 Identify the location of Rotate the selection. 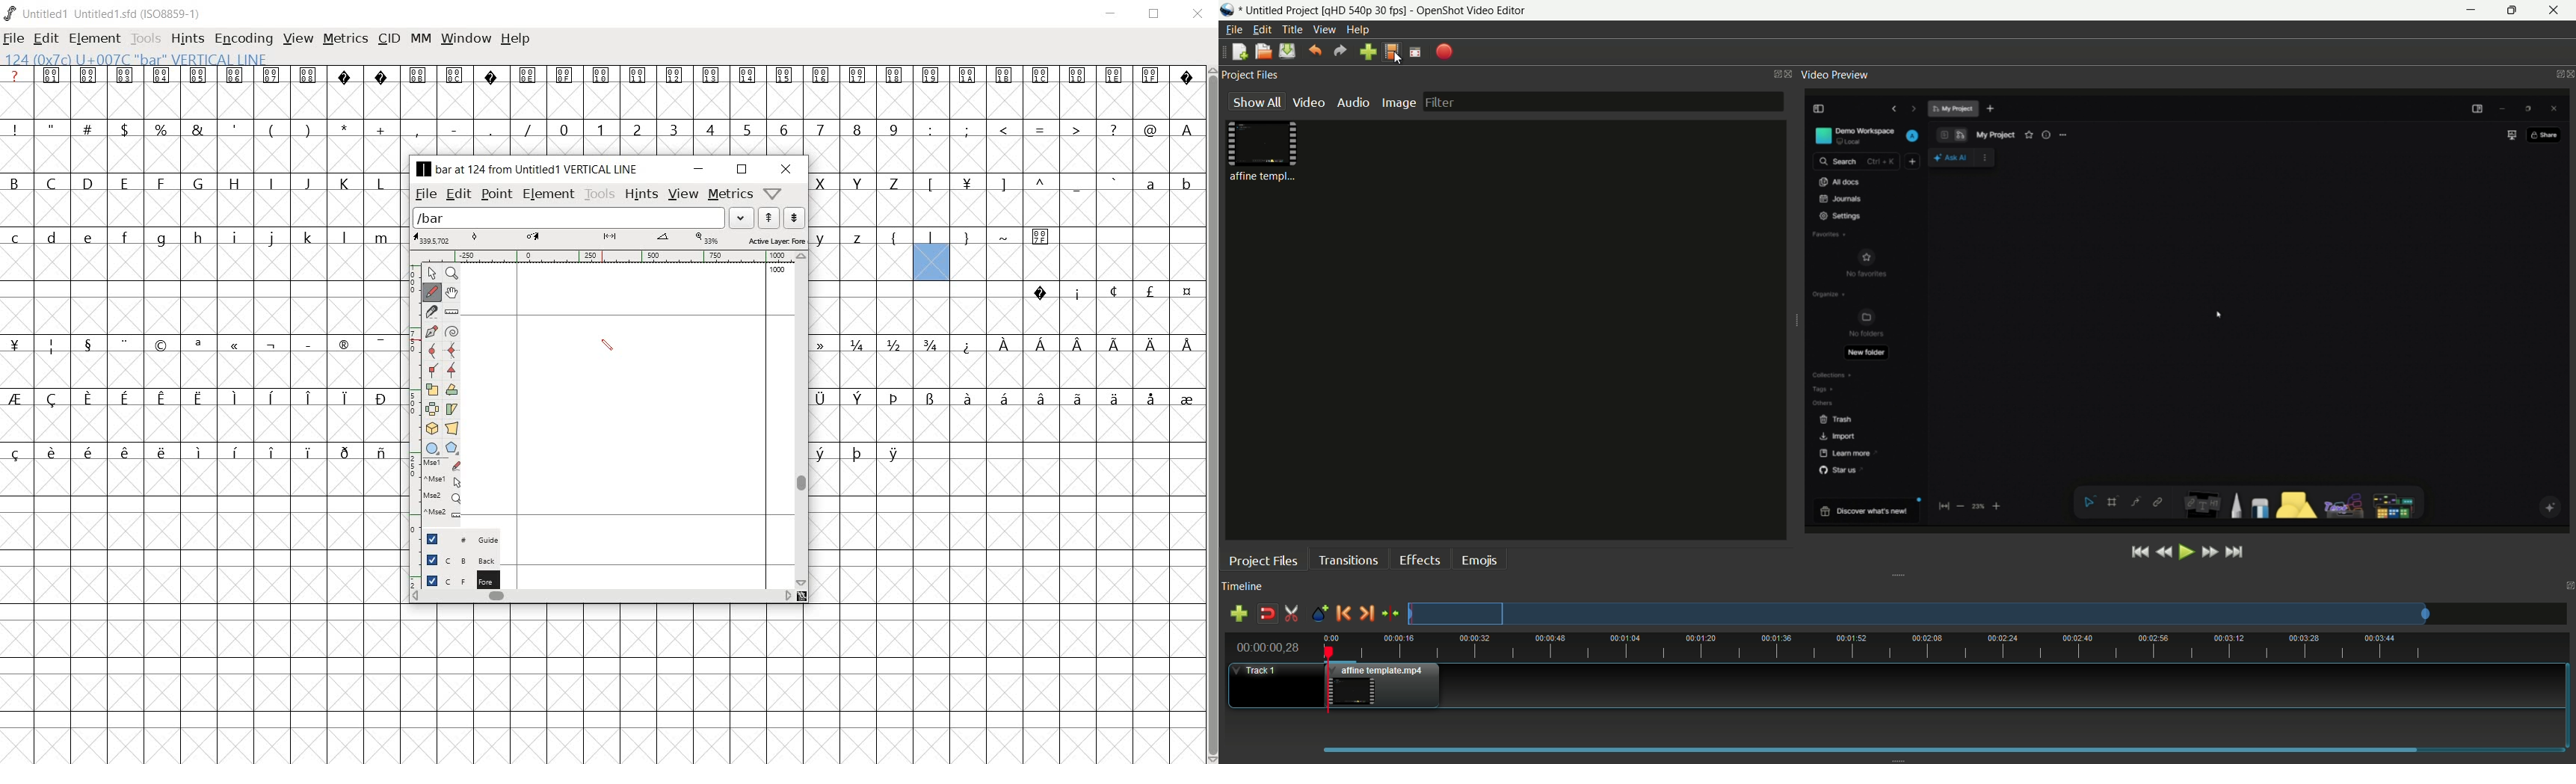
(453, 389).